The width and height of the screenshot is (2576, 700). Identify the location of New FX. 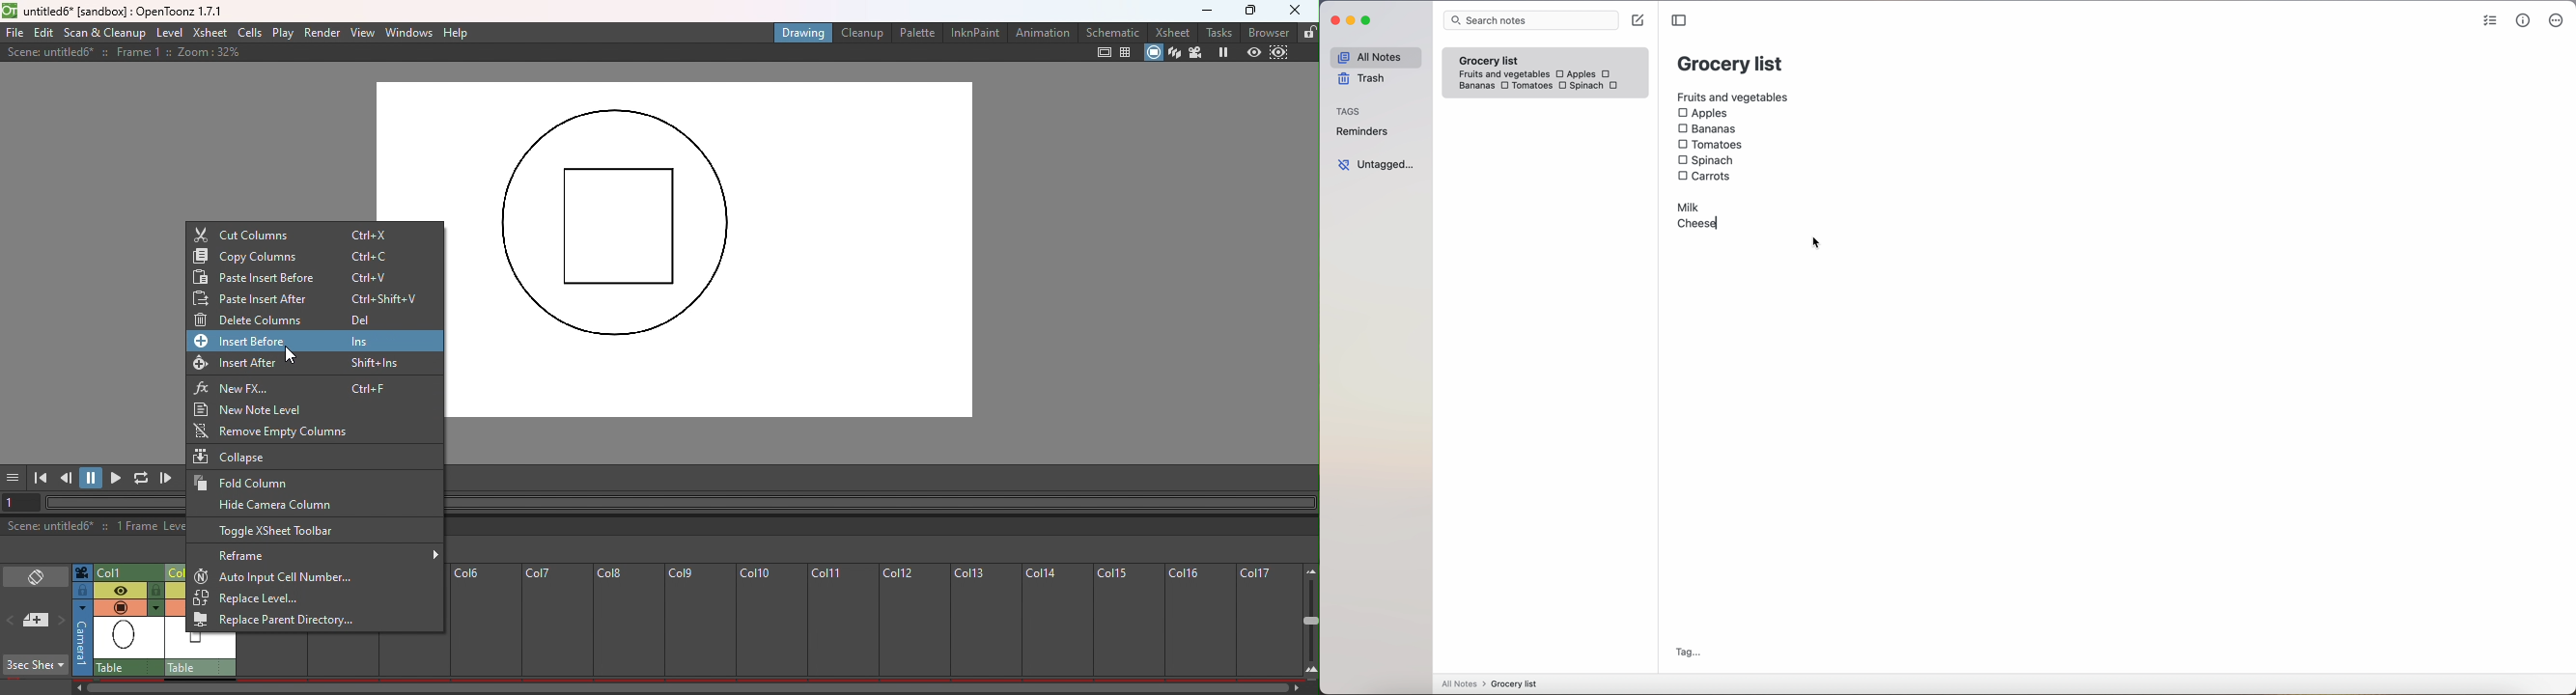
(297, 388).